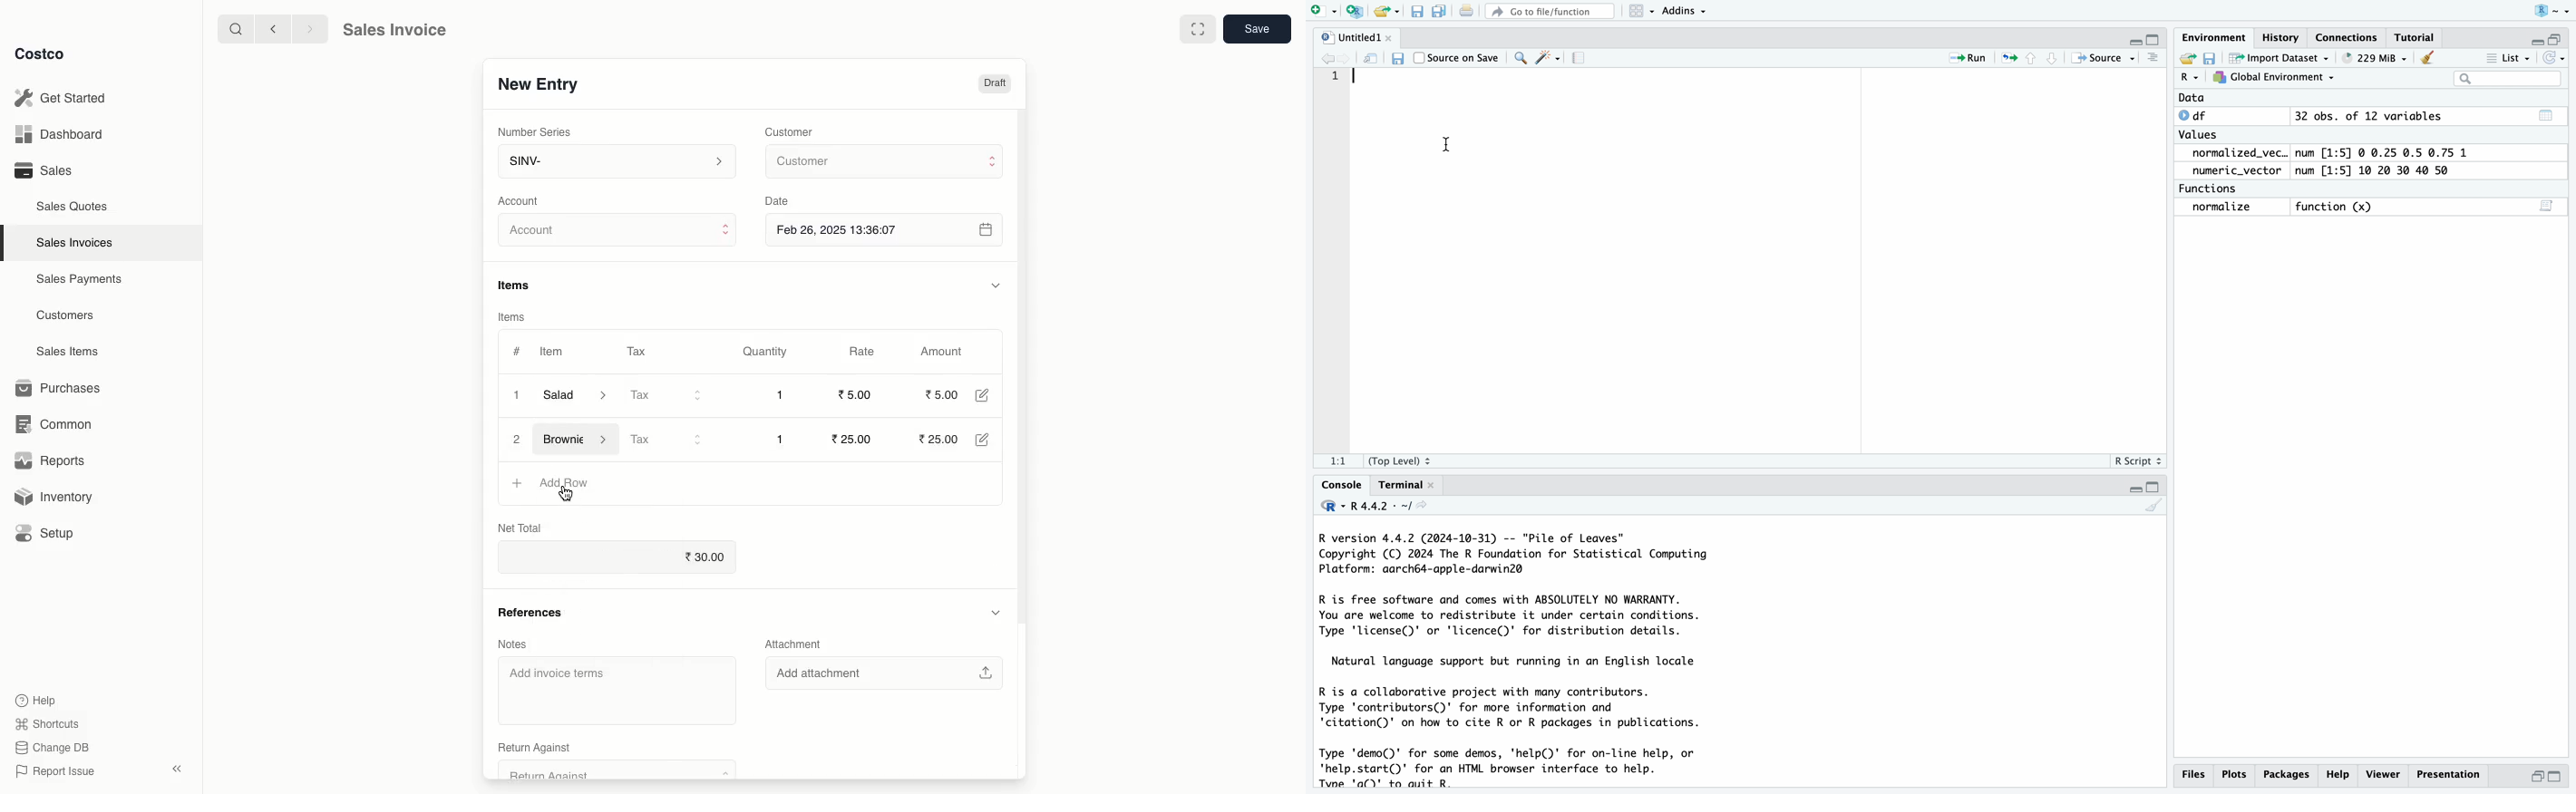  Describe the element at coordinates (1638, 11) in the screenshot. I see `Workspace panes` at that location.